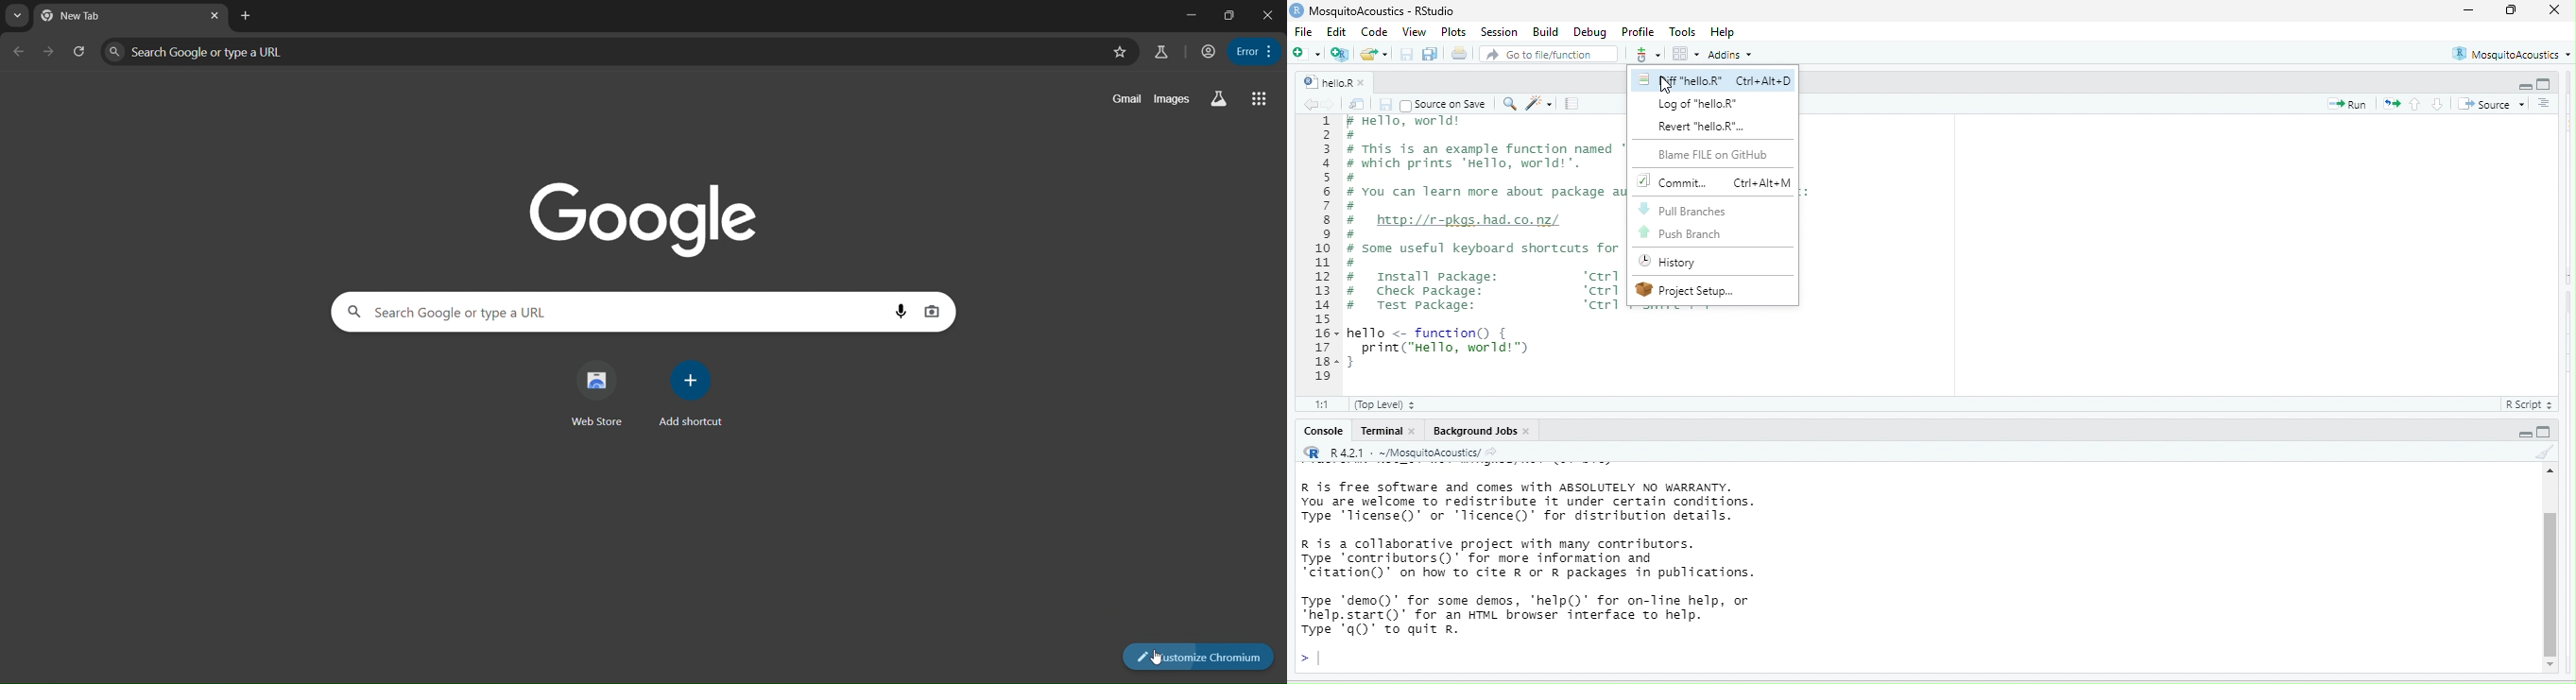  What do you see at coordinates (2549, 472) in the screenshot?
I see `scroll up` at bounding box center [2549, 472].